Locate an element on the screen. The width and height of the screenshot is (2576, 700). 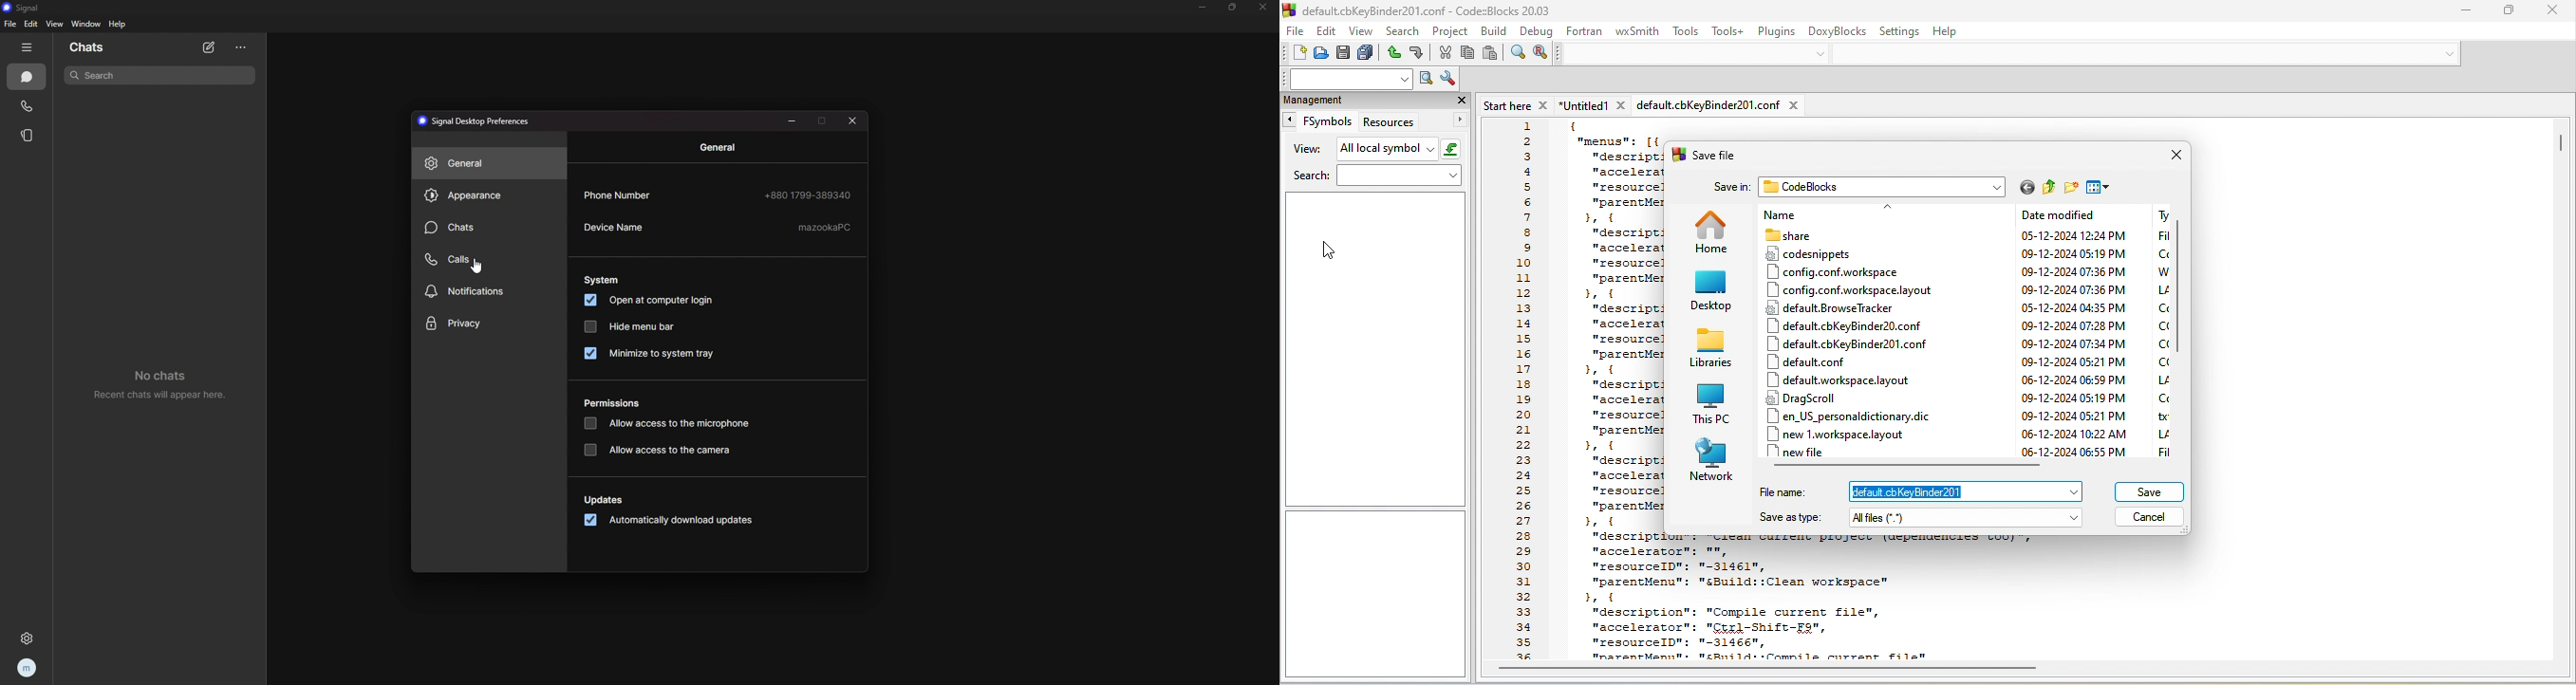
settings is located at coordinates (24, 639).